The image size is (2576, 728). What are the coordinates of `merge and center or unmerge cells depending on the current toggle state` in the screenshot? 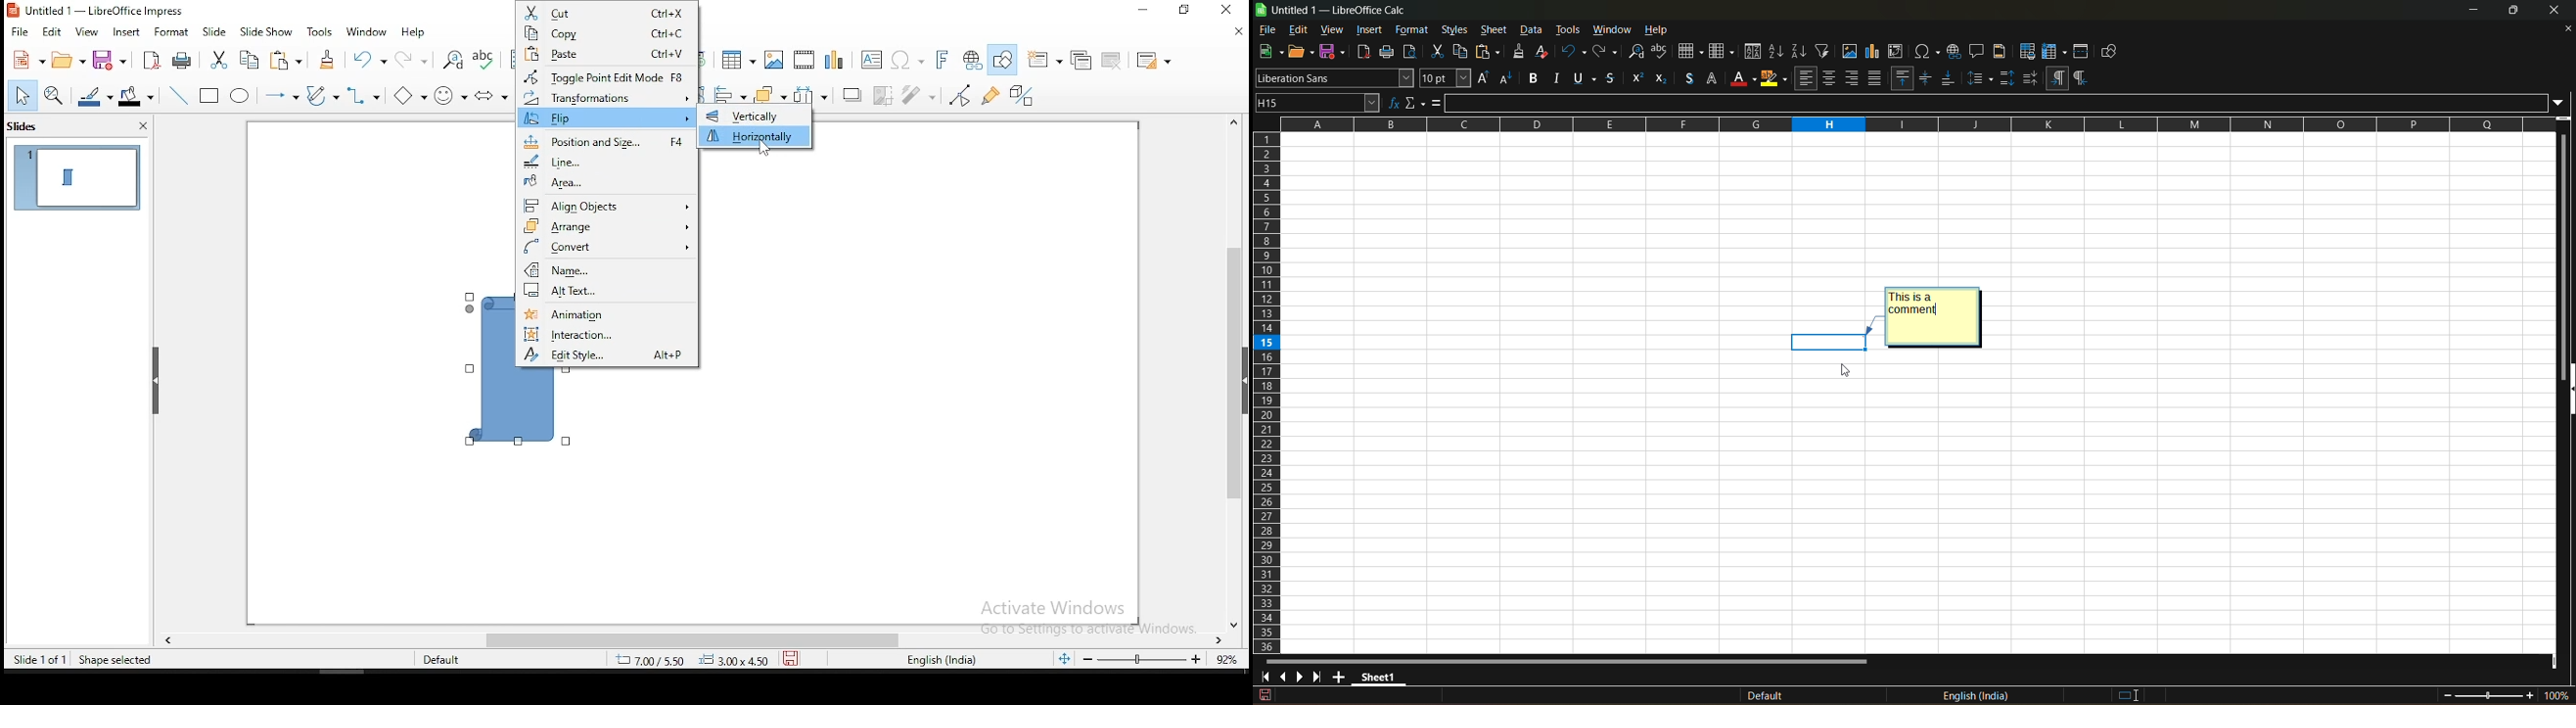 It's located at (1813, 78).